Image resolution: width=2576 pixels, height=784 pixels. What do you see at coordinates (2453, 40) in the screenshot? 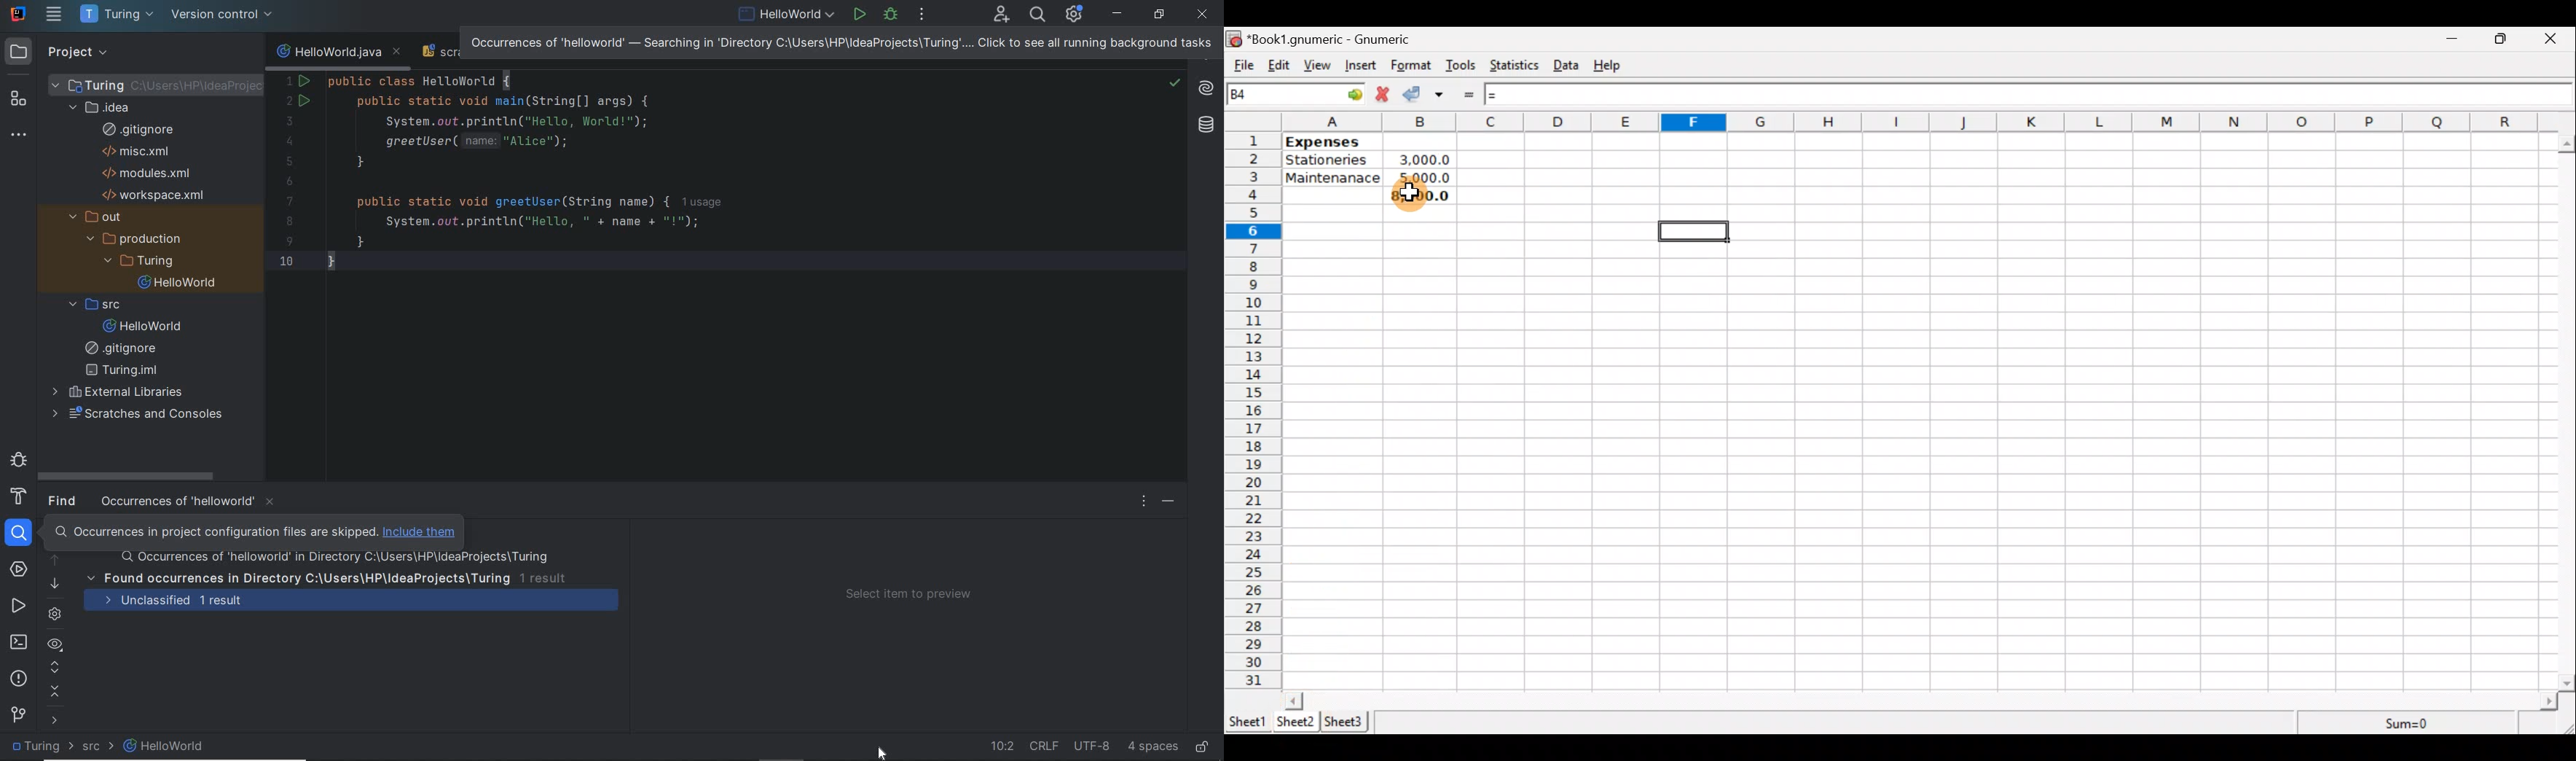
I see `Minimize` at bounding box center [2453, 40].